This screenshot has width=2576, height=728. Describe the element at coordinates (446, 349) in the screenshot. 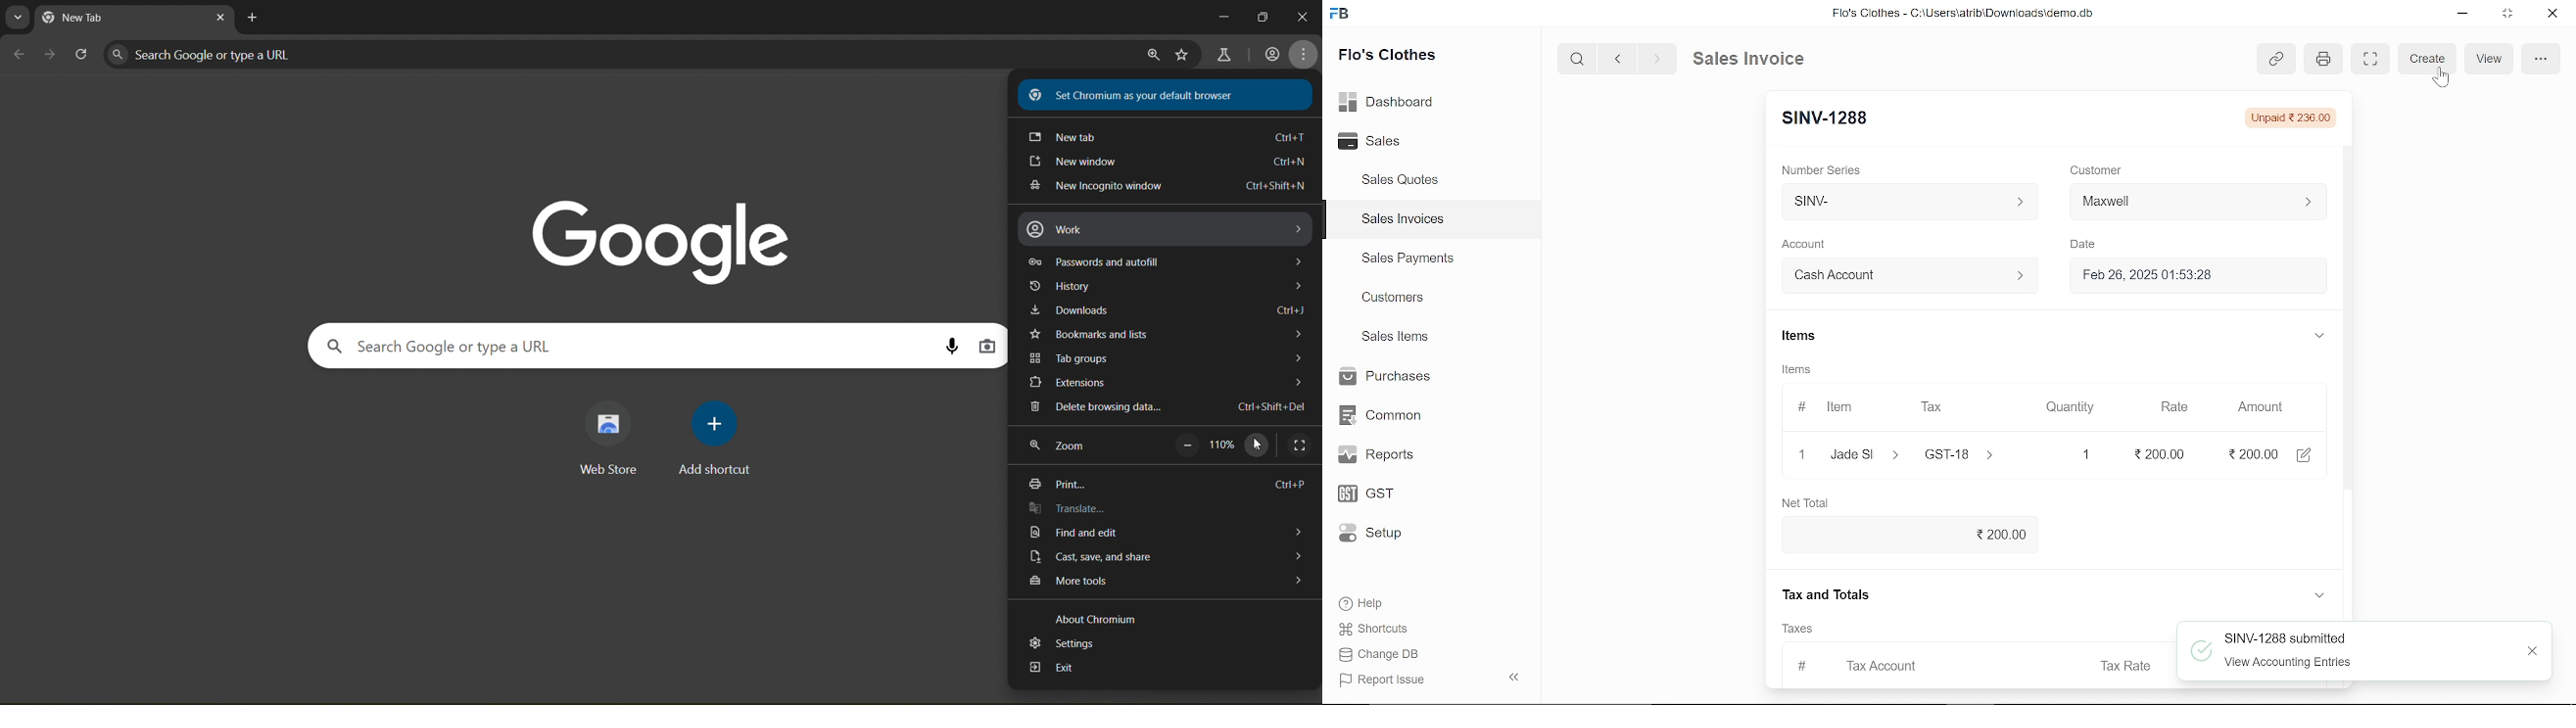

I see `search panel` at that location.